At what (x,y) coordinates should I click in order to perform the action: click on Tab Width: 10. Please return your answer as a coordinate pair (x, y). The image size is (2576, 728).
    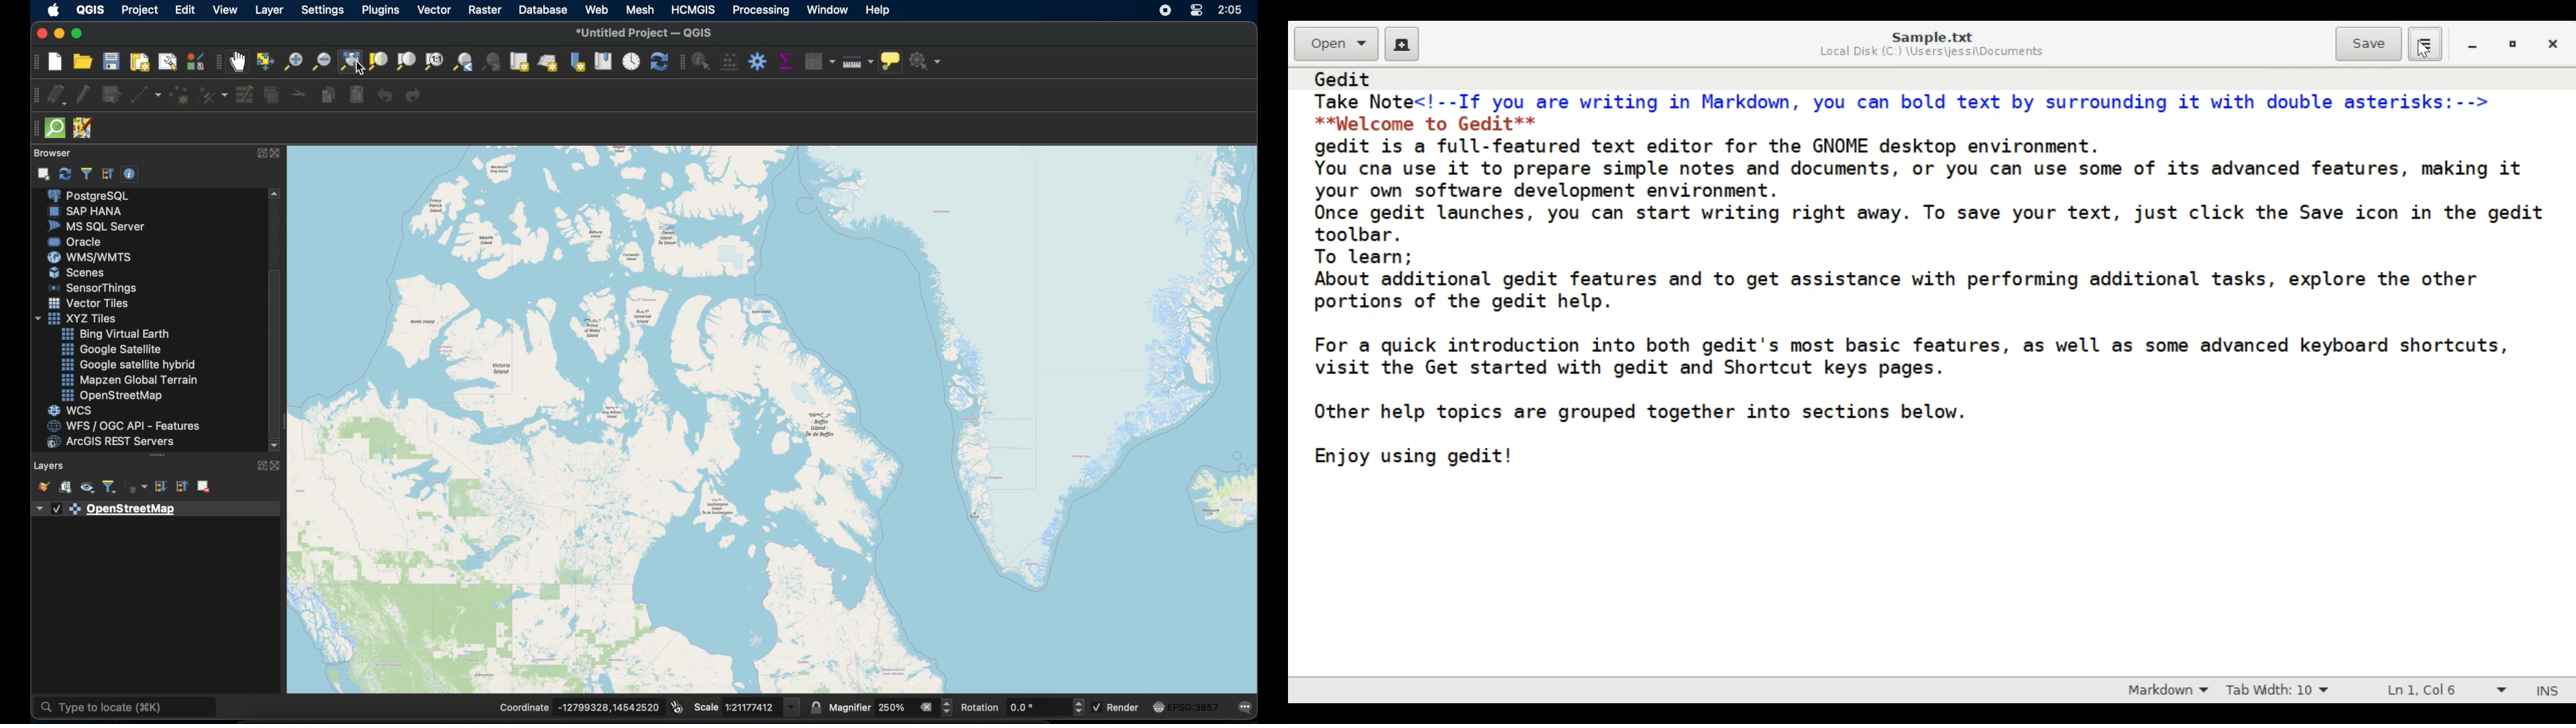
    Looking at the image, I should click on (2284, 689).